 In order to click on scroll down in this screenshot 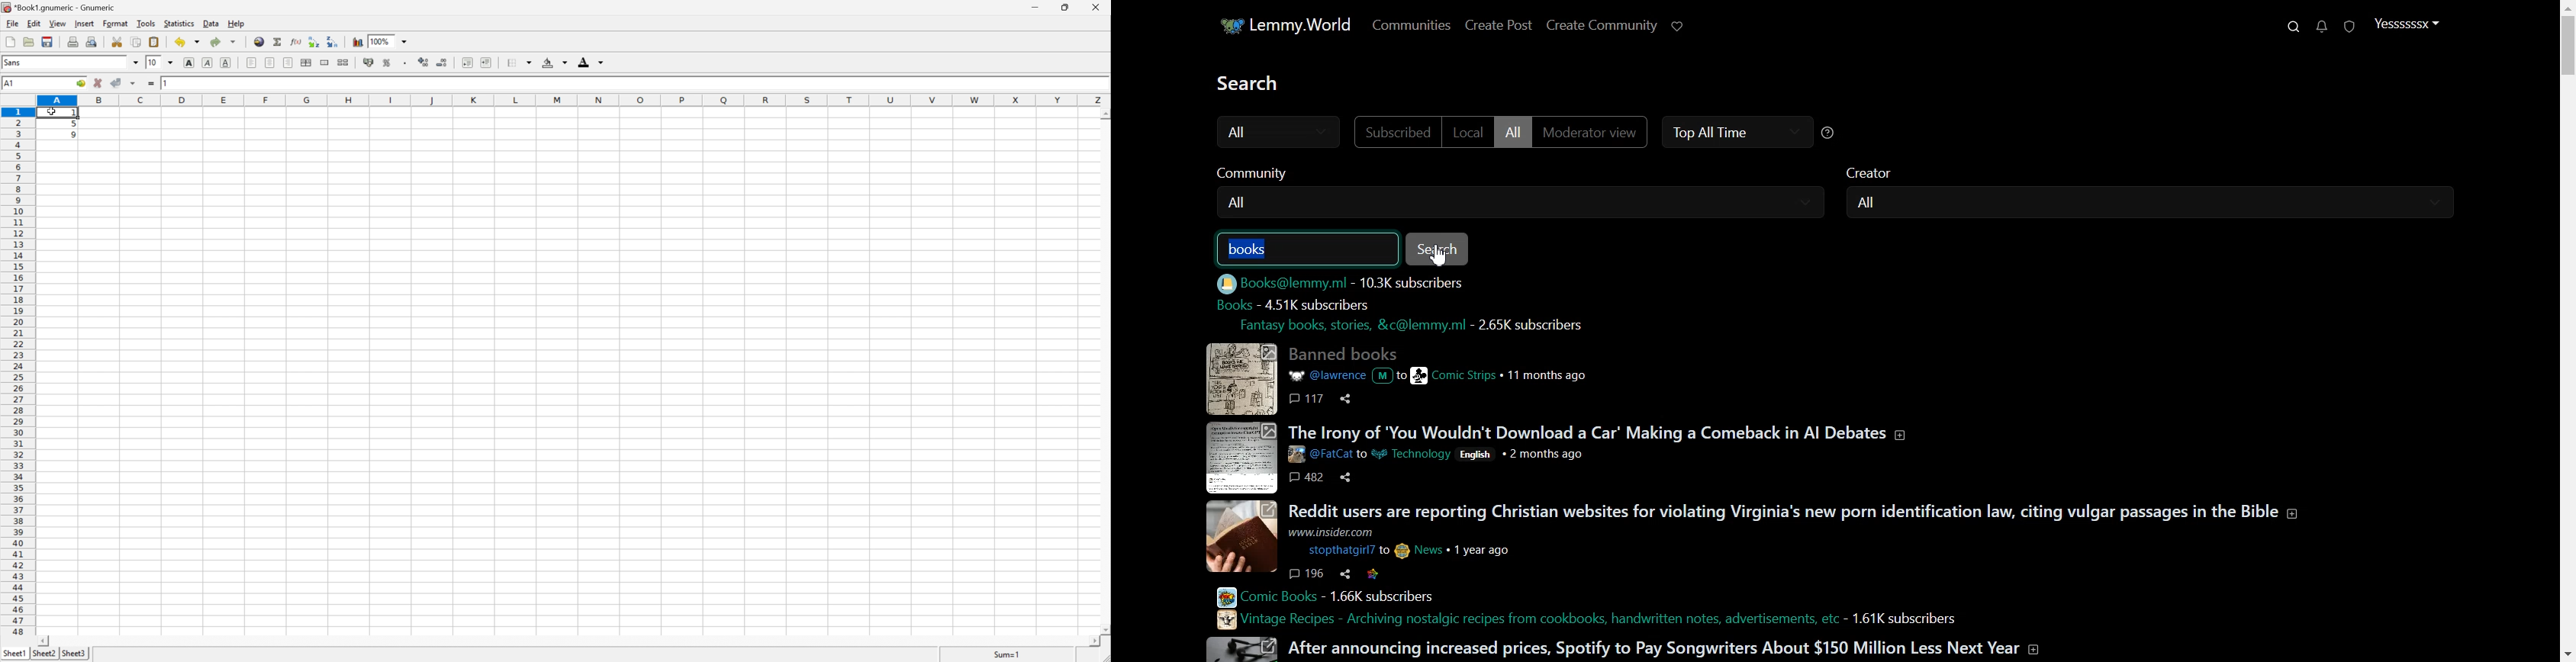, I will do `click(1104, 629)`.